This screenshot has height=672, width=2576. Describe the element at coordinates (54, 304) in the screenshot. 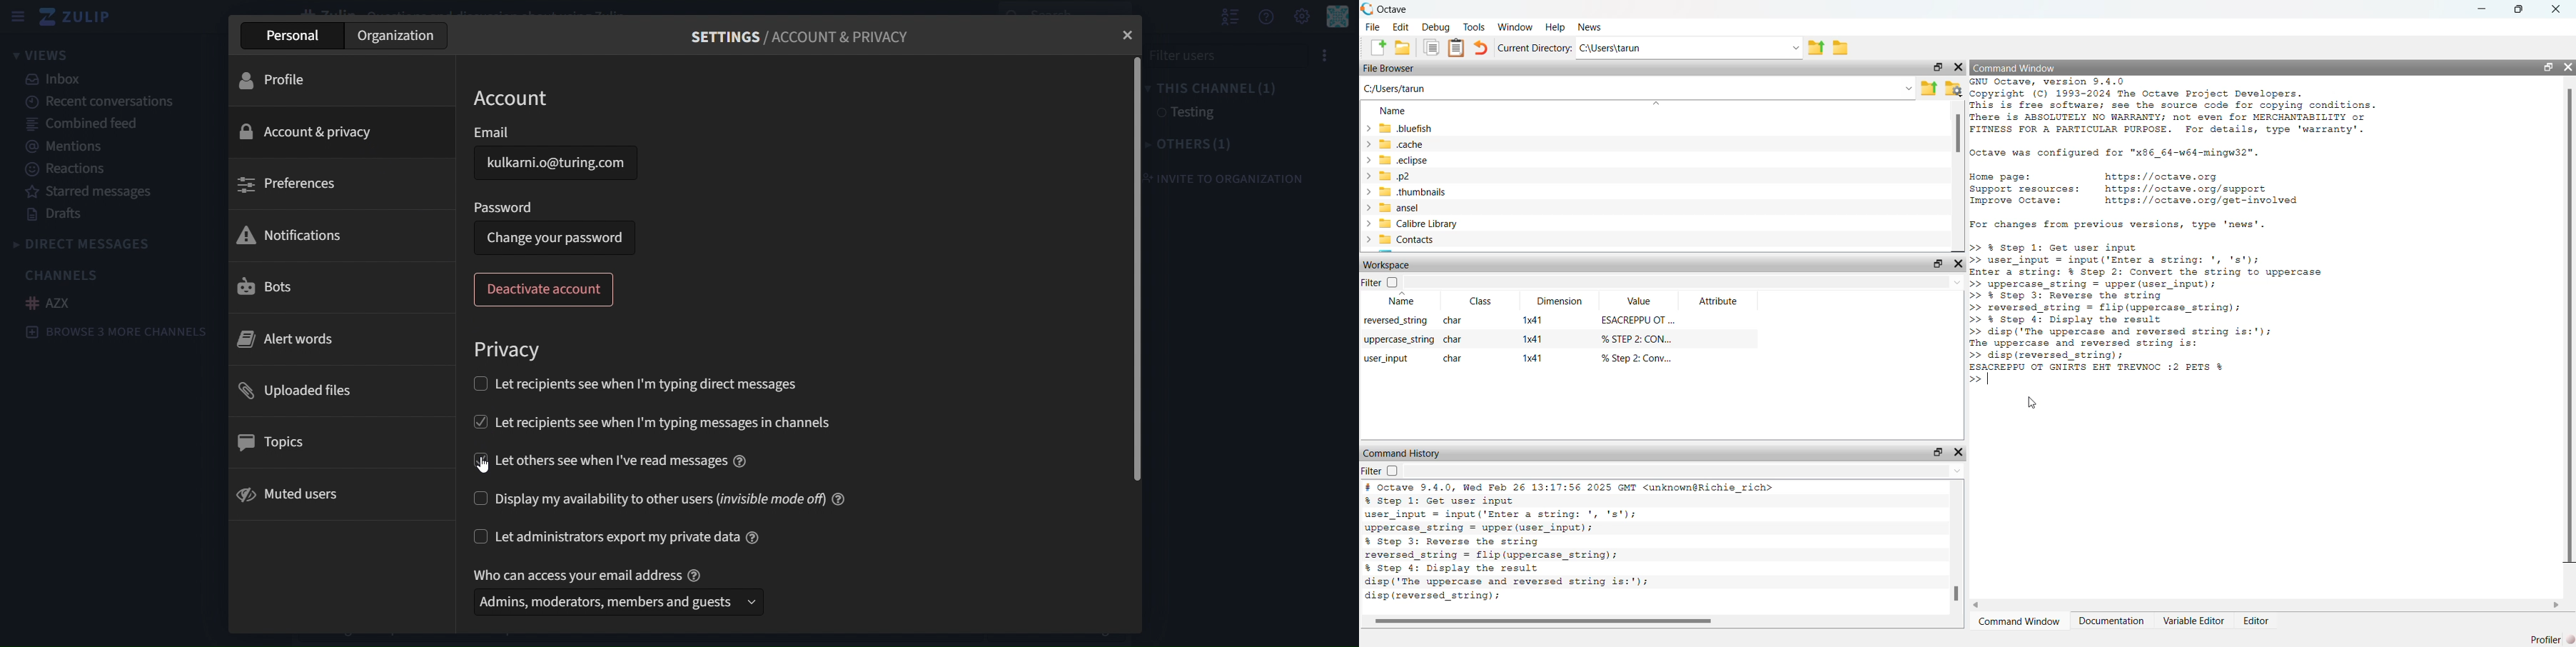

I see `AZX` at that location.